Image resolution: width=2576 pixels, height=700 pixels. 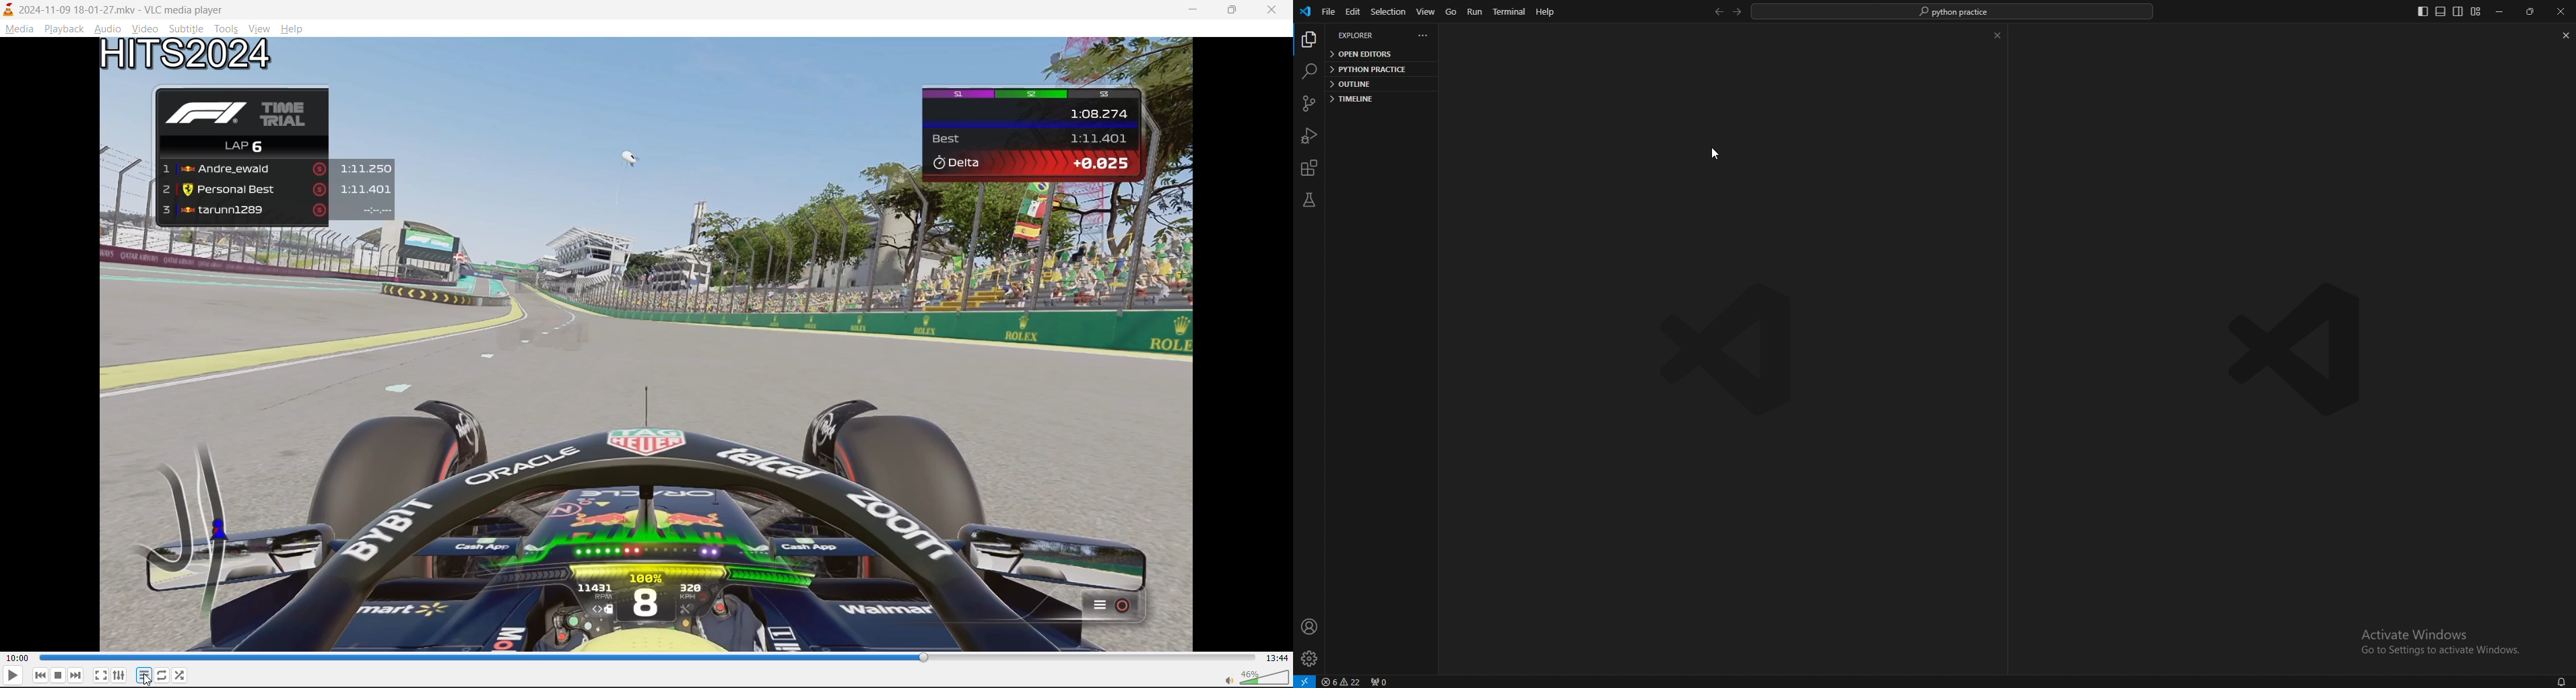 I want to click on file, so click(x=1328, y=12).